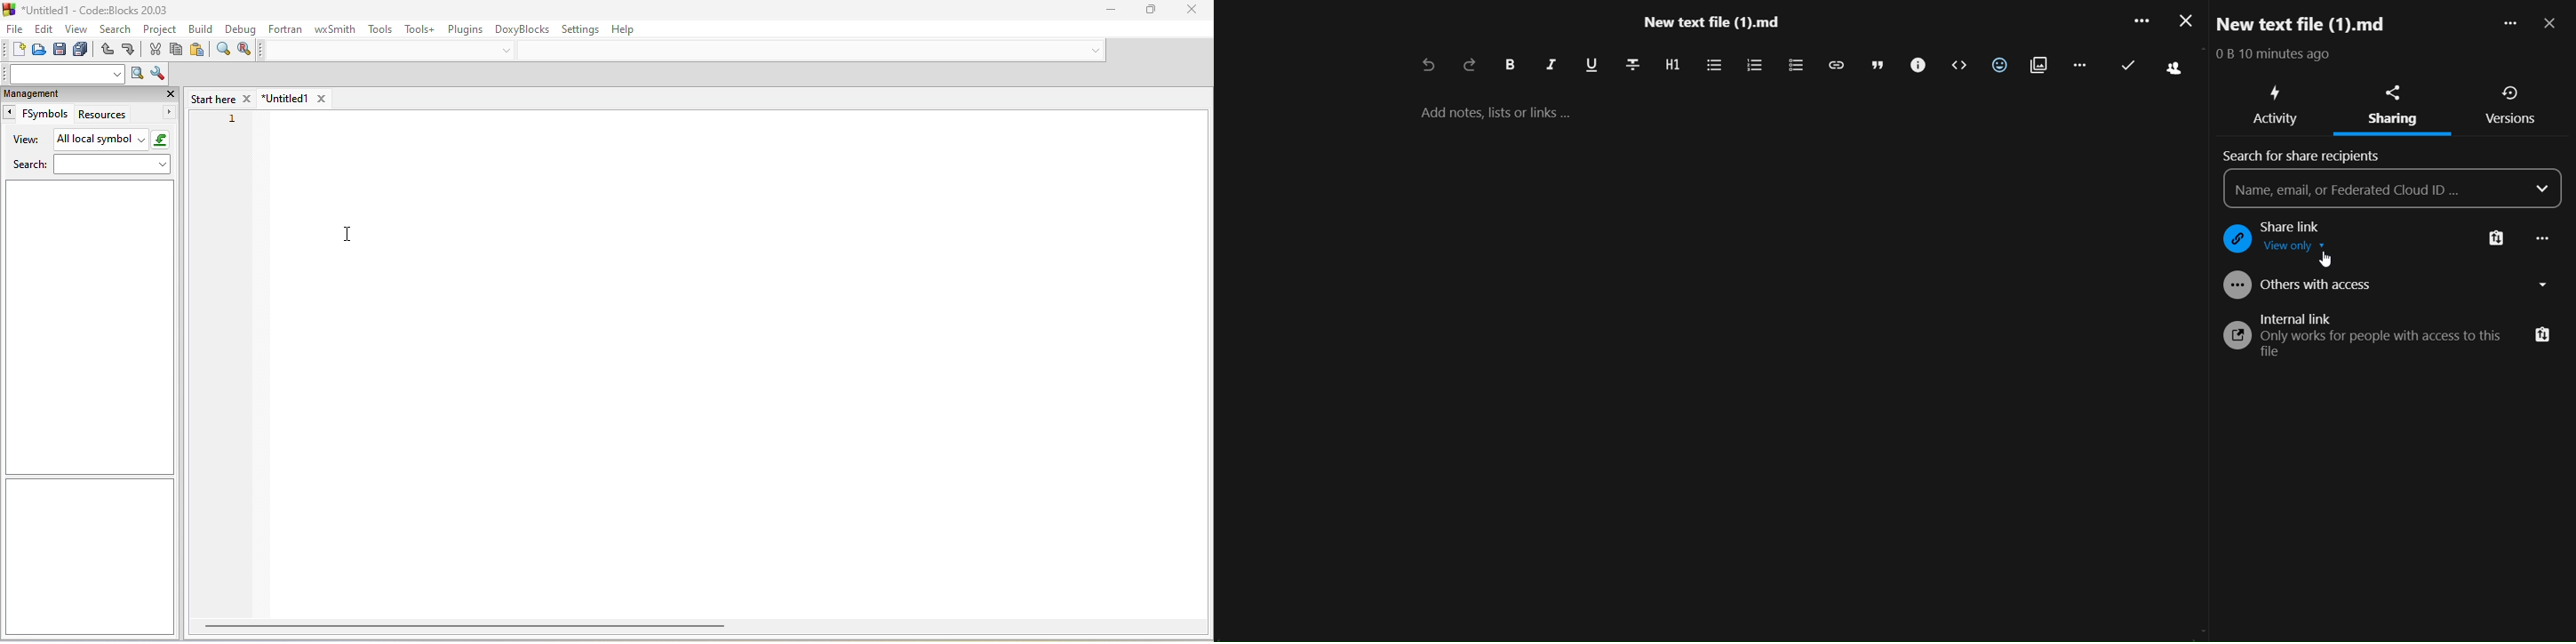 The height and width of the screenshot is (644, 2576). I want to click on logo, so click(2233, 240).